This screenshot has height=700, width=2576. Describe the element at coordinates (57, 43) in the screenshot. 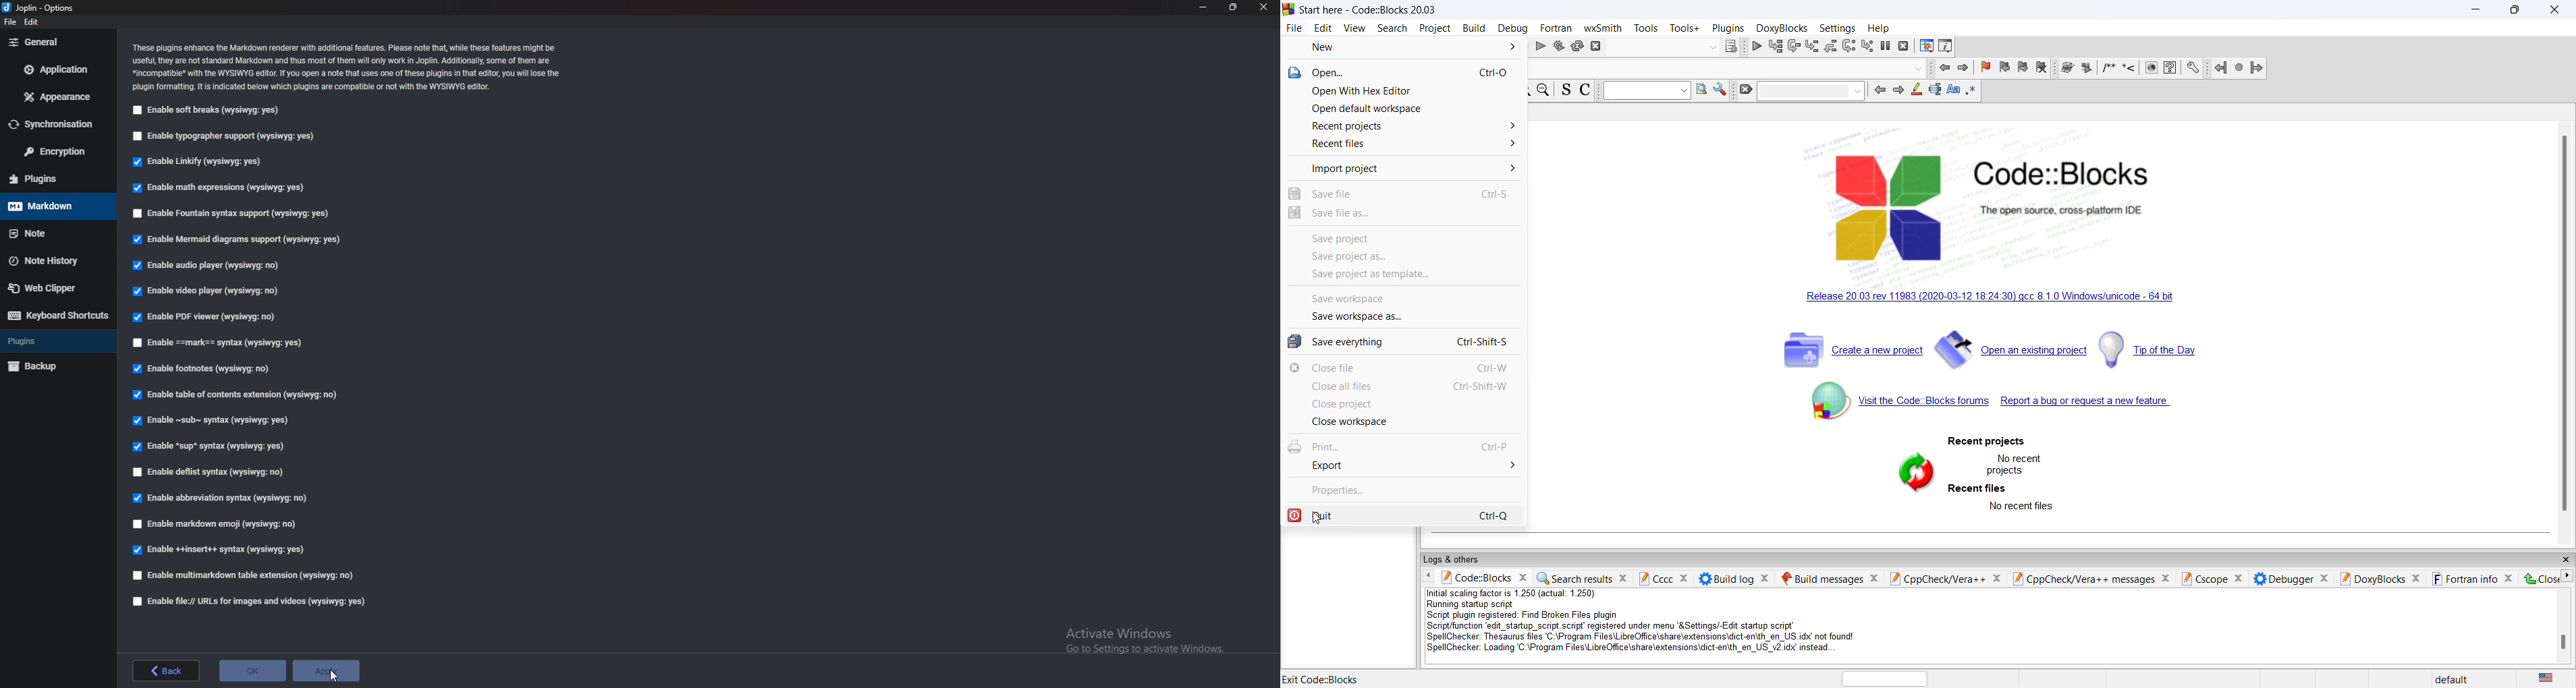

I see `general` at that location.